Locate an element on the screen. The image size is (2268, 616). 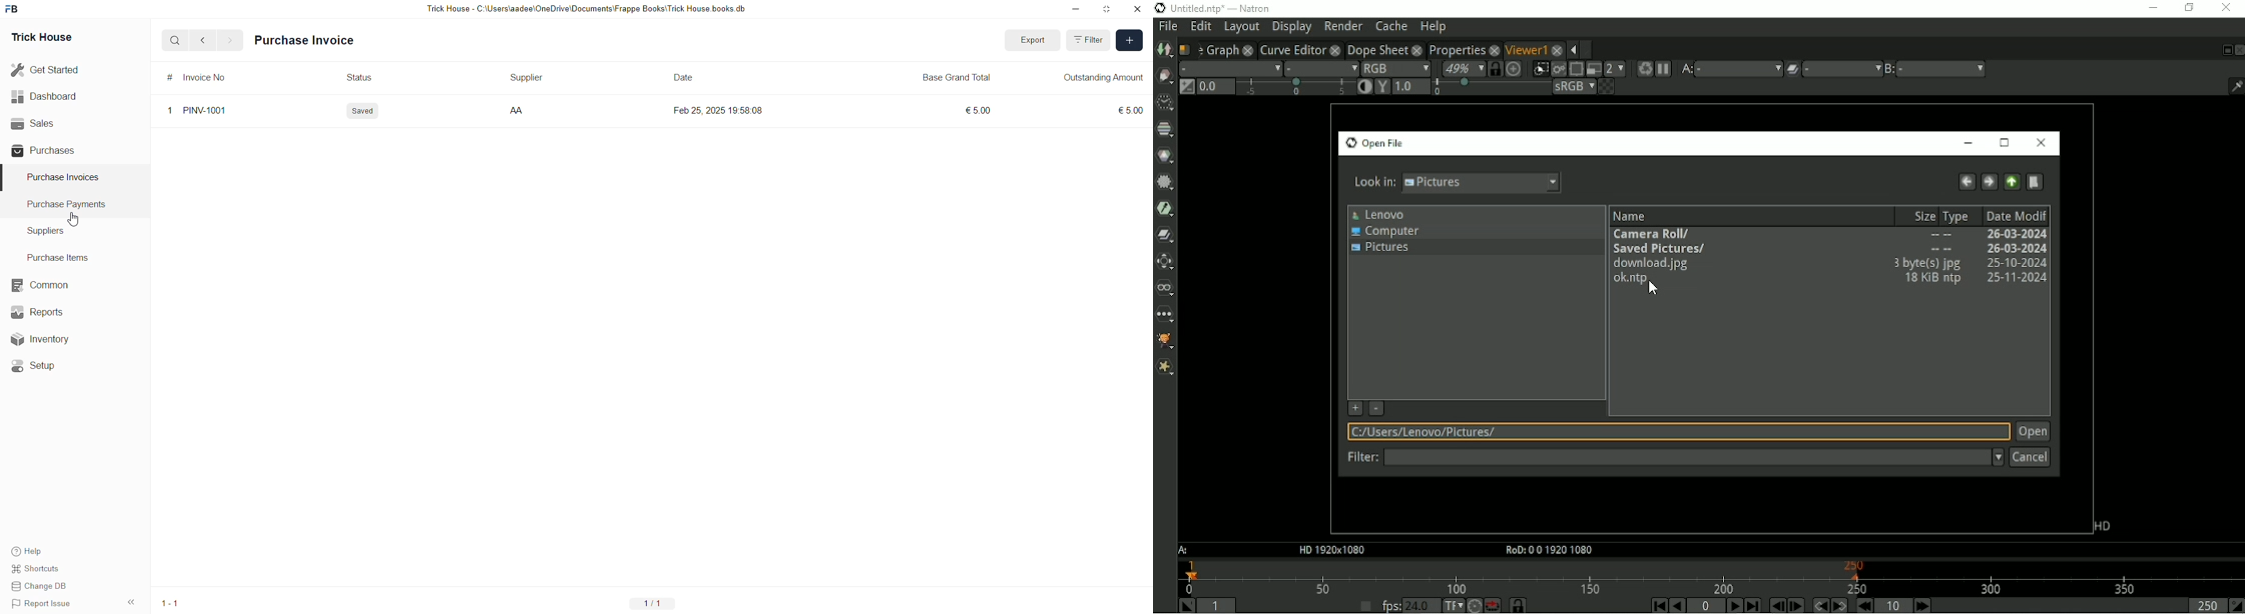
Maximize is located at coordinates (1108, 11).